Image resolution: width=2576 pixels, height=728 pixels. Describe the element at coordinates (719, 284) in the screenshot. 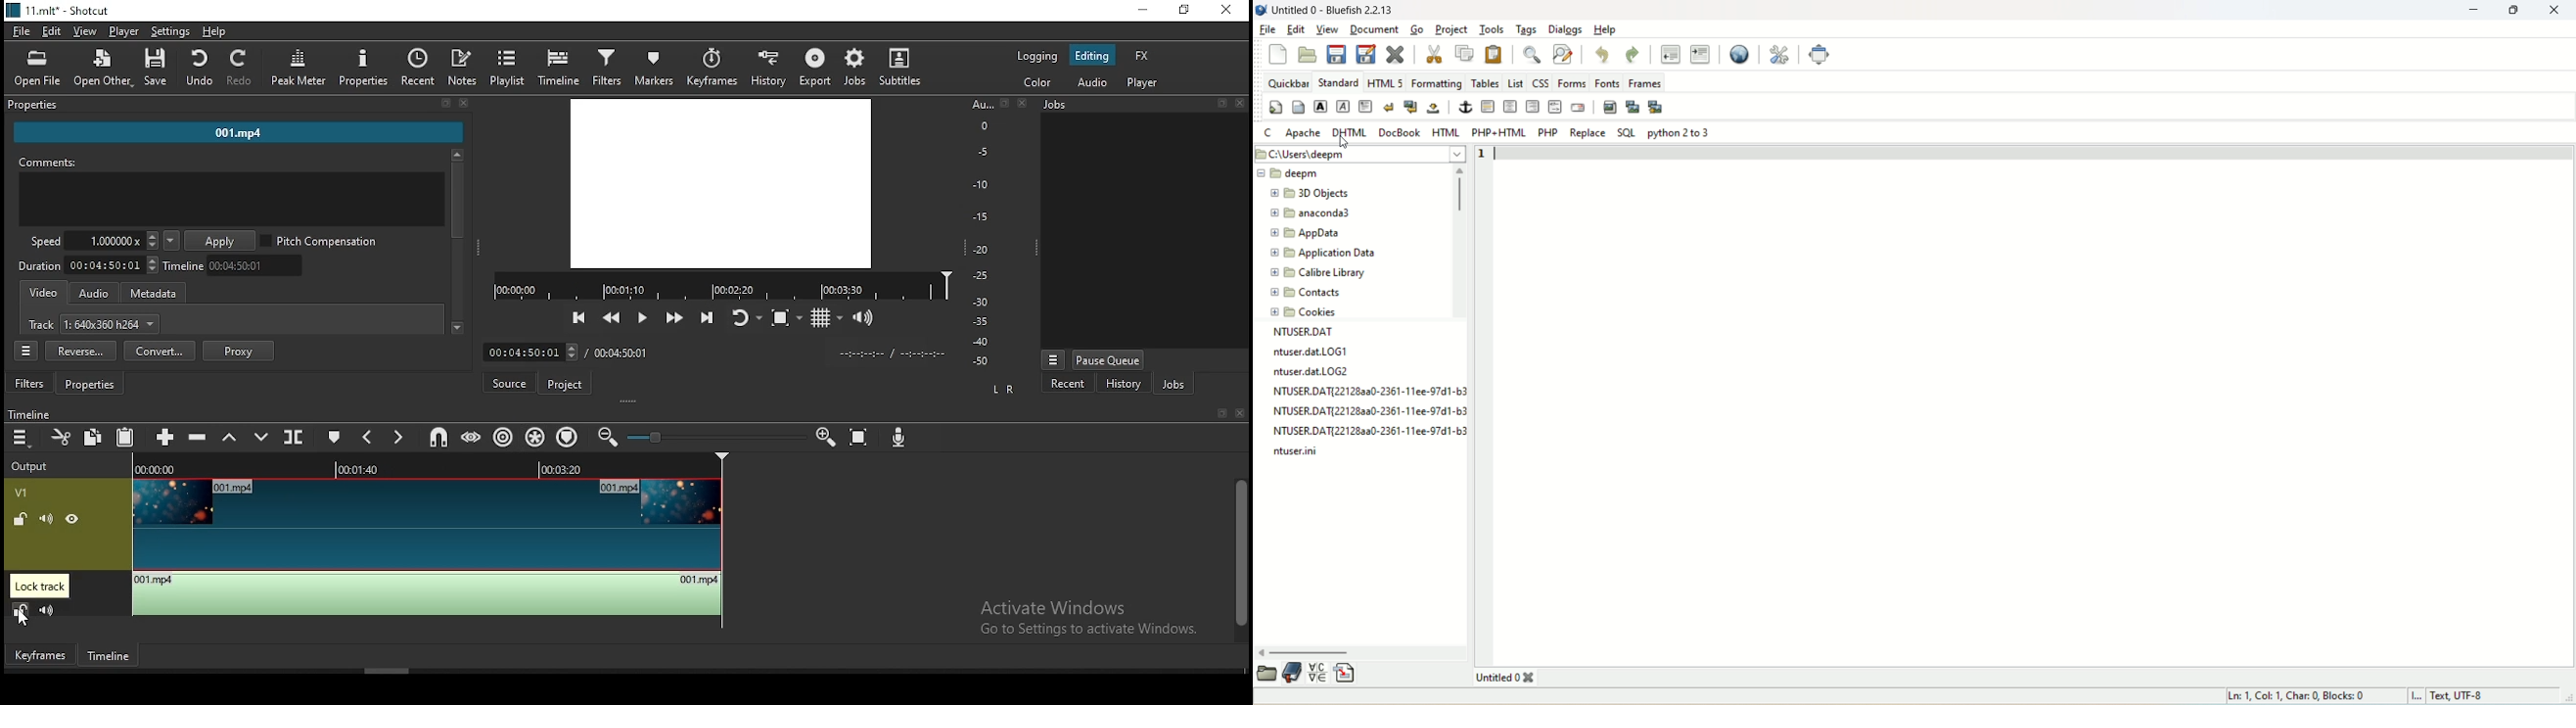

I see `timeline` at that location.